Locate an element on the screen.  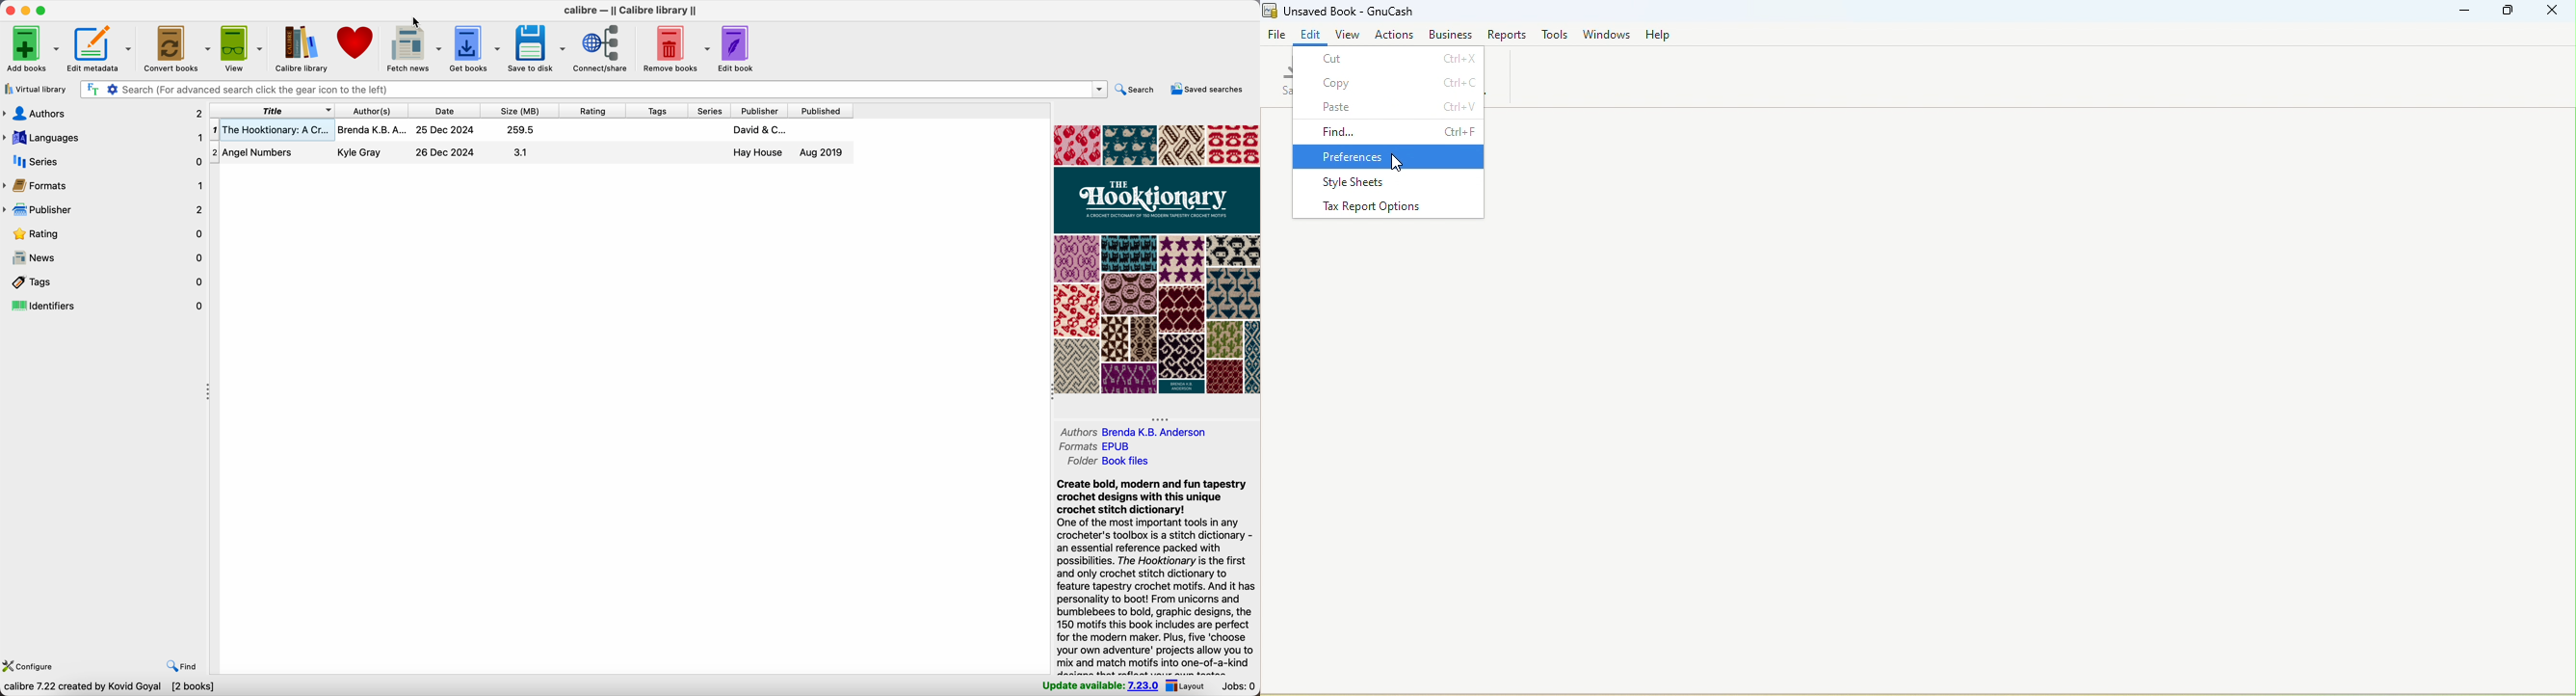
Close is located at coordinates (2553, 12).